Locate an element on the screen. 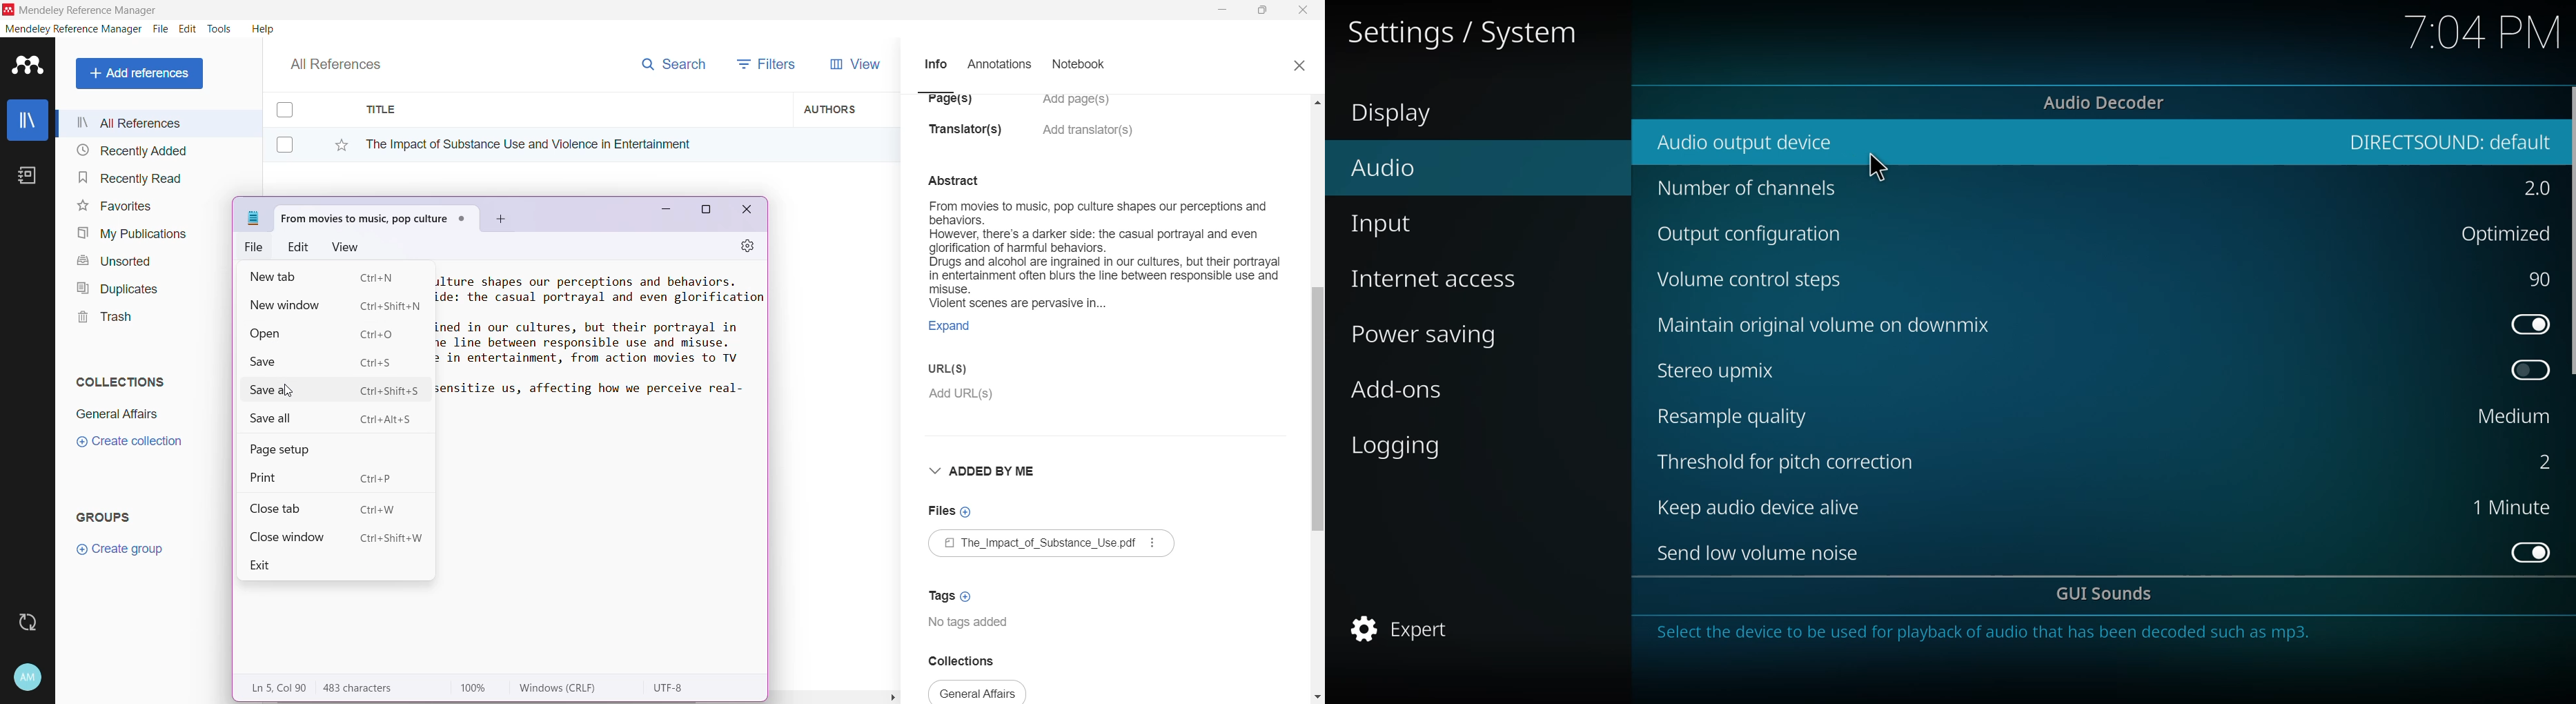 The width and height of the screenshot is (2576, 728). Library is located at coordinates (28, 121).